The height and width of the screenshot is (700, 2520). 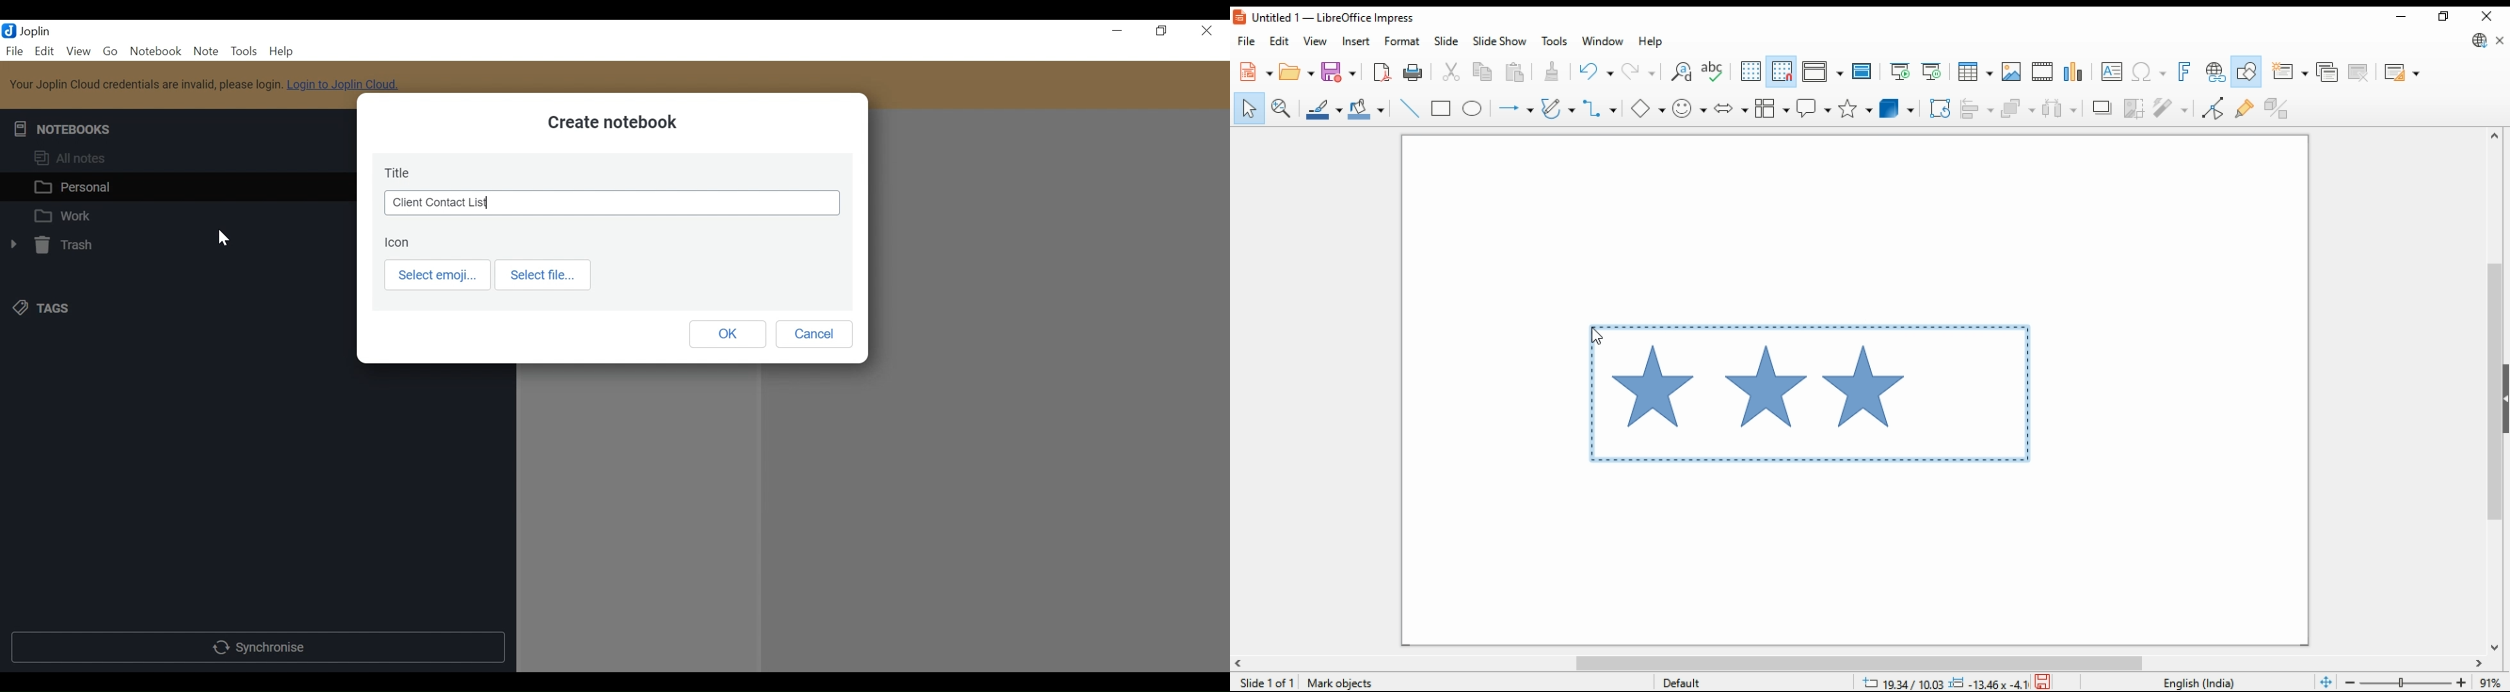 I want to click on Notebook, so click(x=154, y=51).